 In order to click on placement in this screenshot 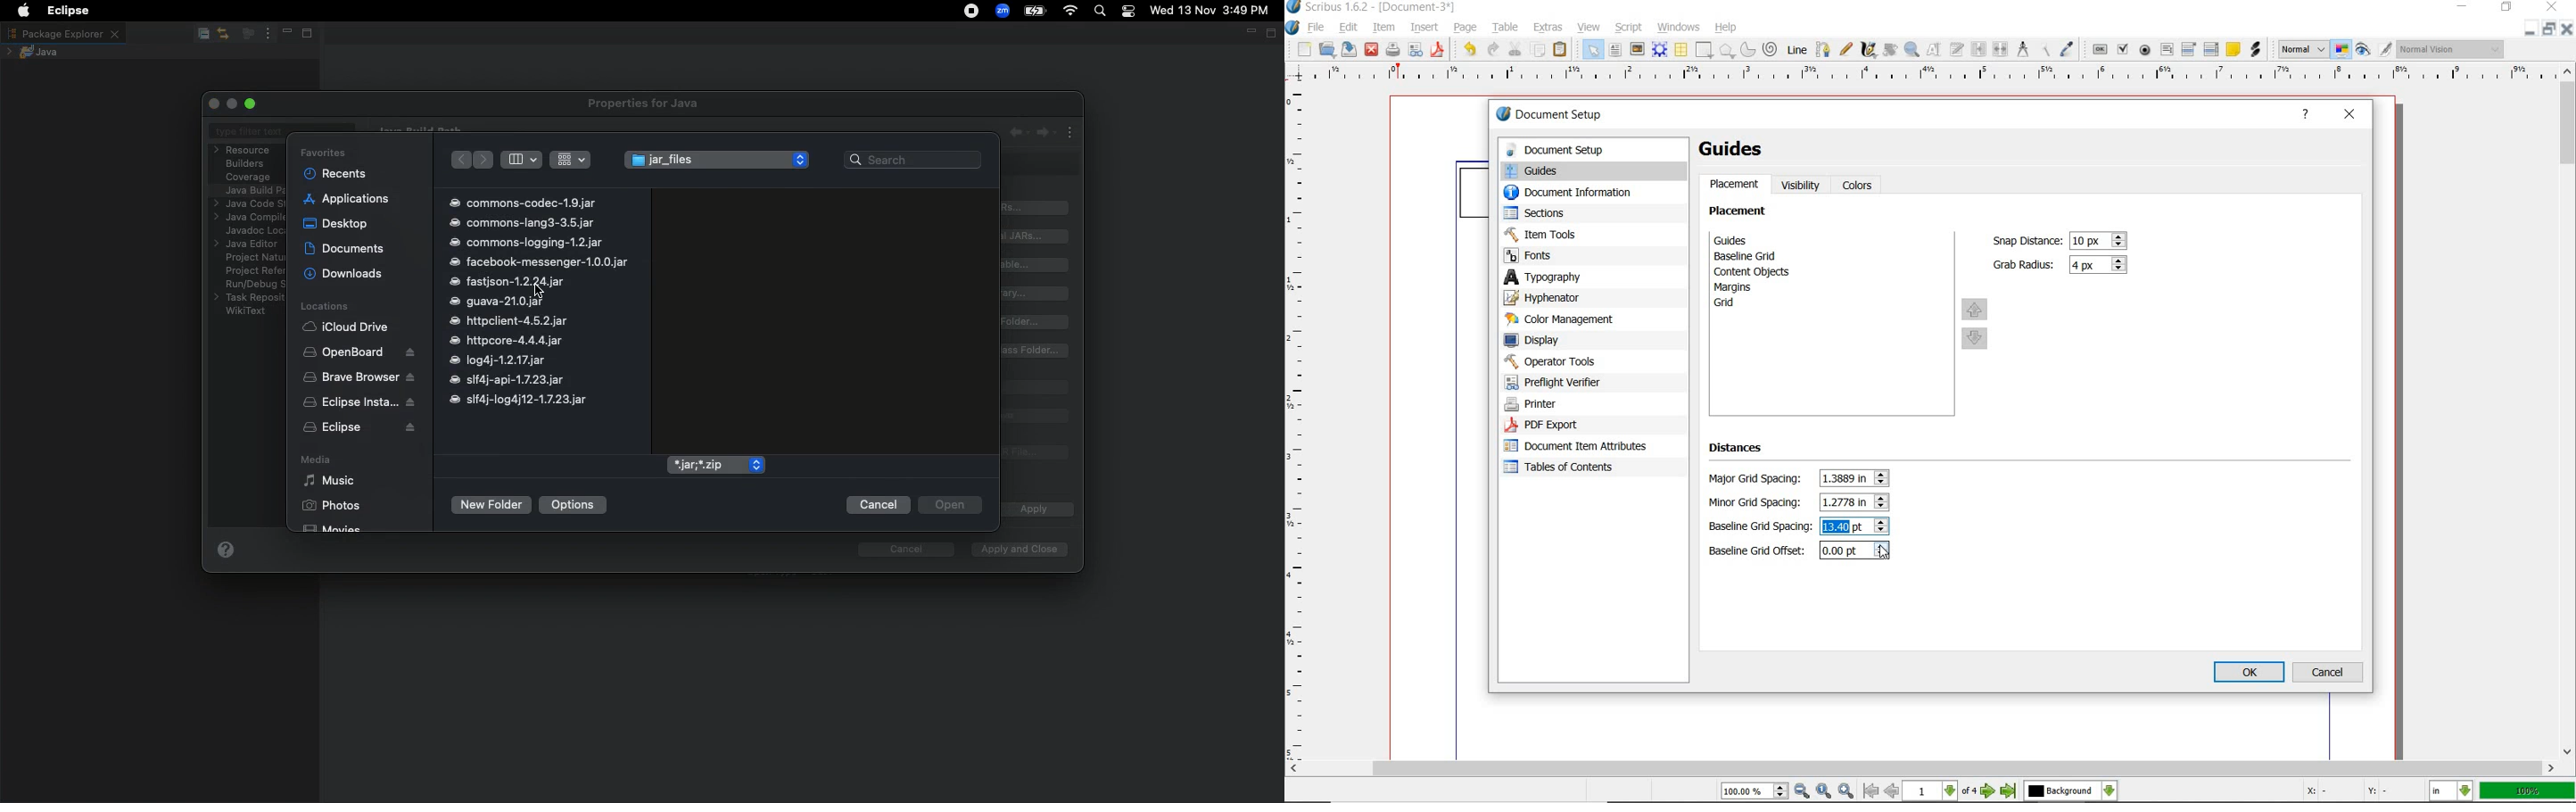, I will do `click(1742, 213)`.